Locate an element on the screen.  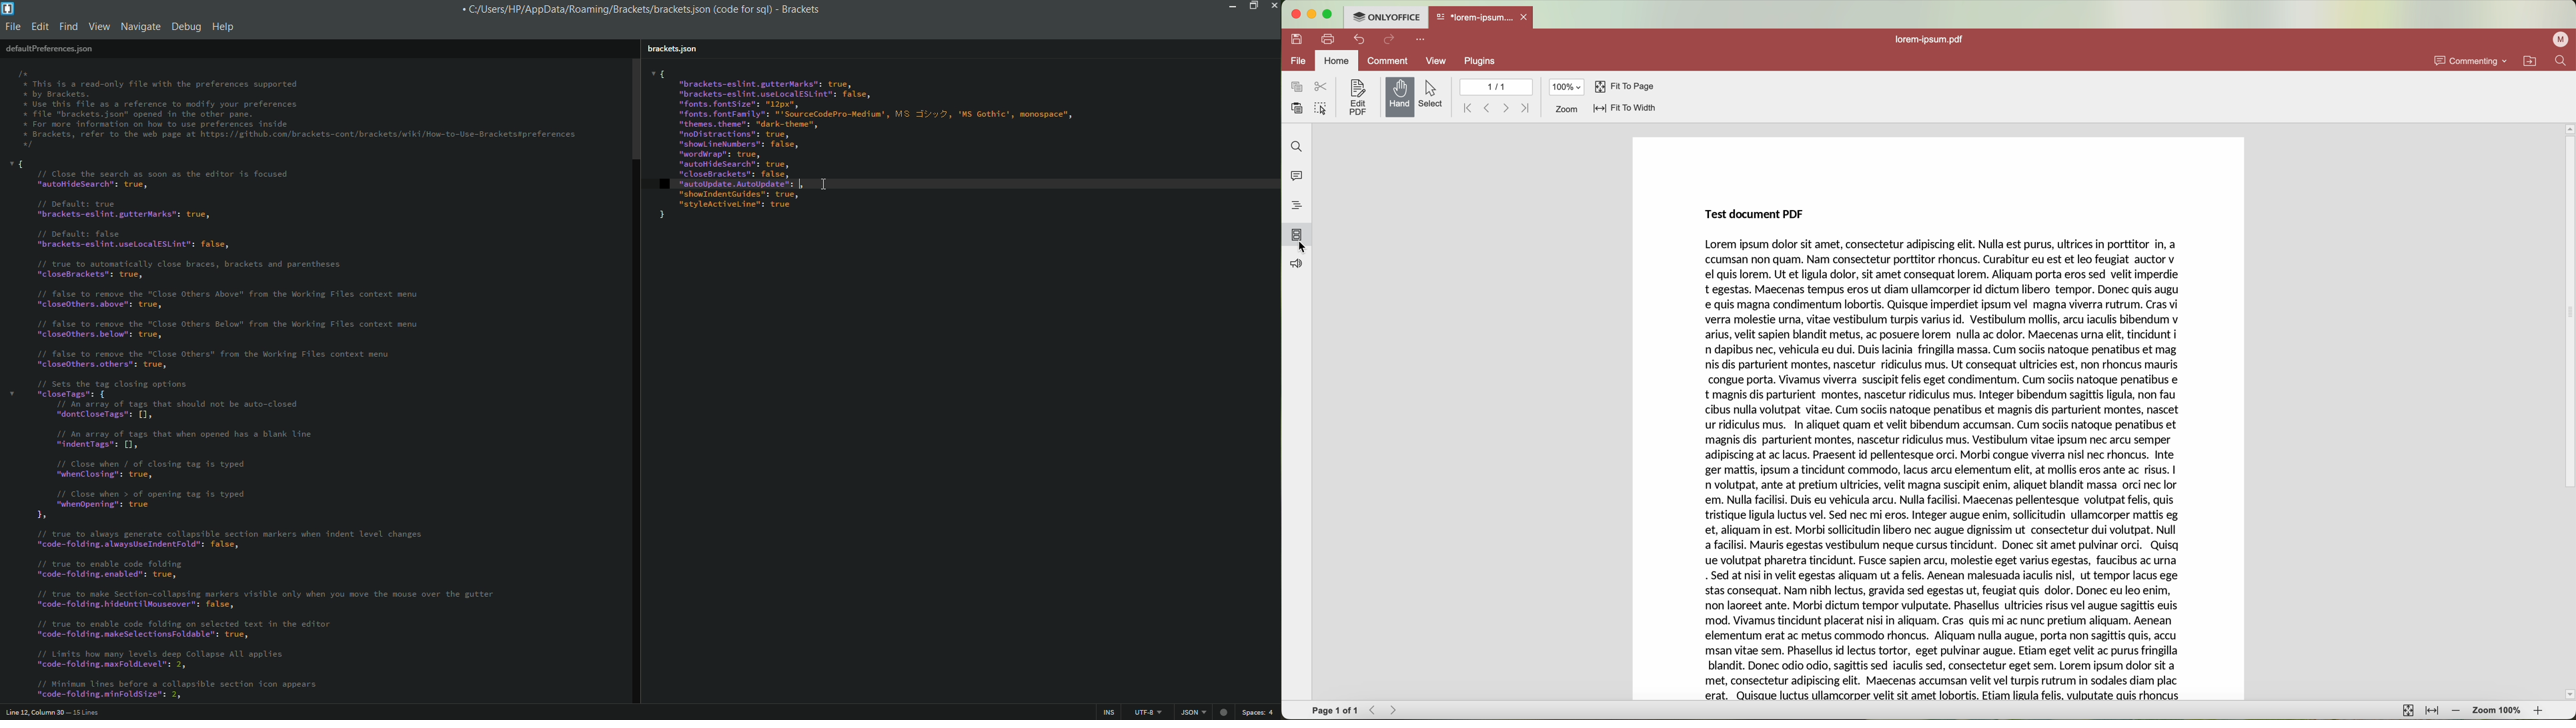
hand is located at coordinates (1399, 97).